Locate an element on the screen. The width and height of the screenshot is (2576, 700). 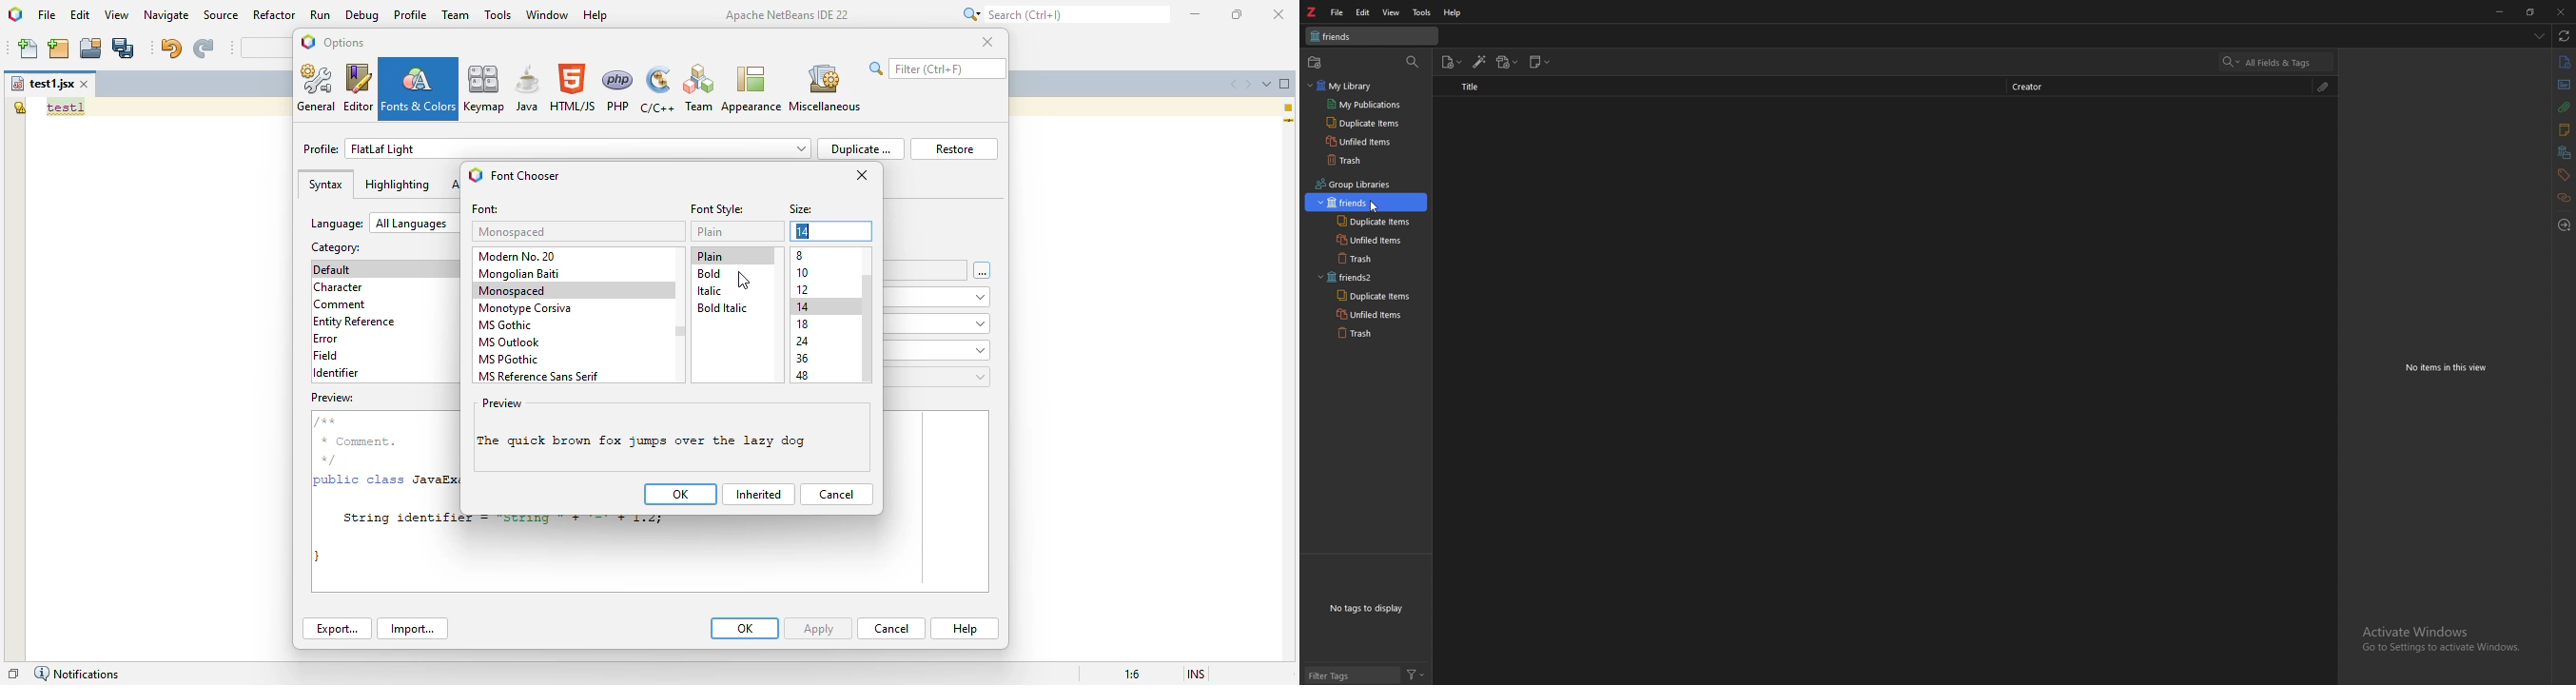
grouped library 1 is located at coordinates (1367, 203).